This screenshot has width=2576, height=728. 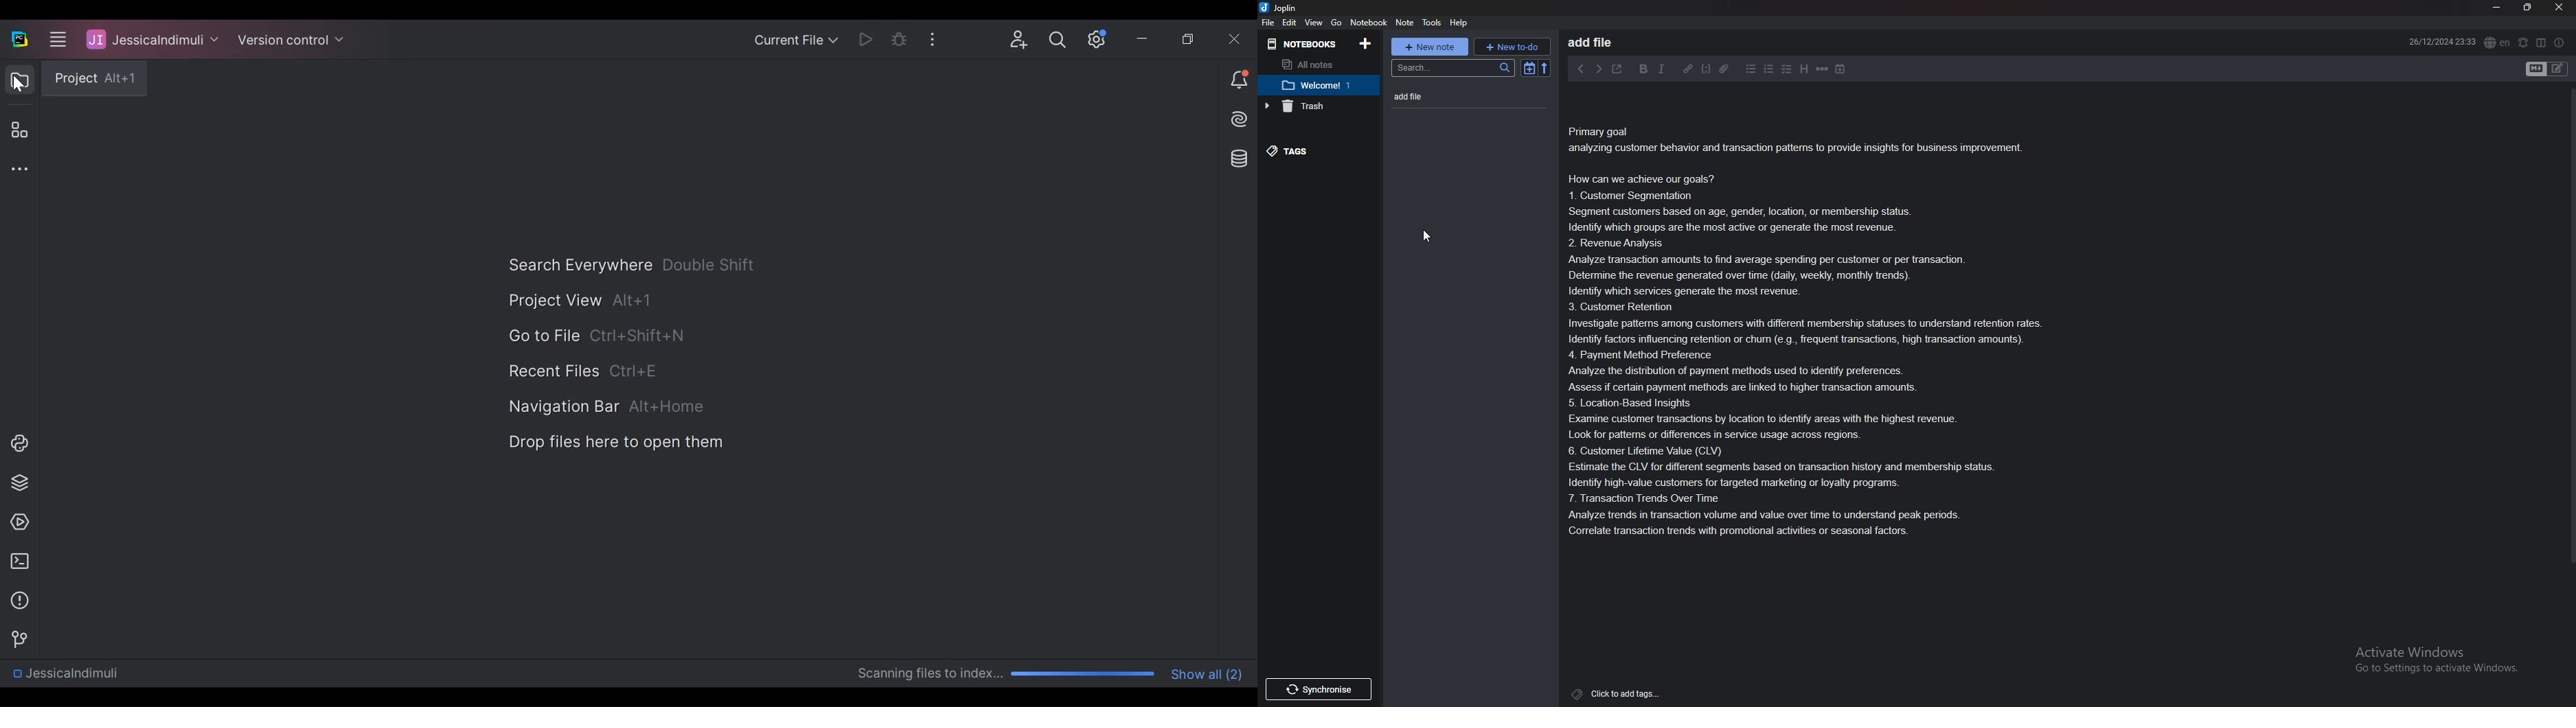 I want to click on Numbered list, so click(x=1770, y=69).